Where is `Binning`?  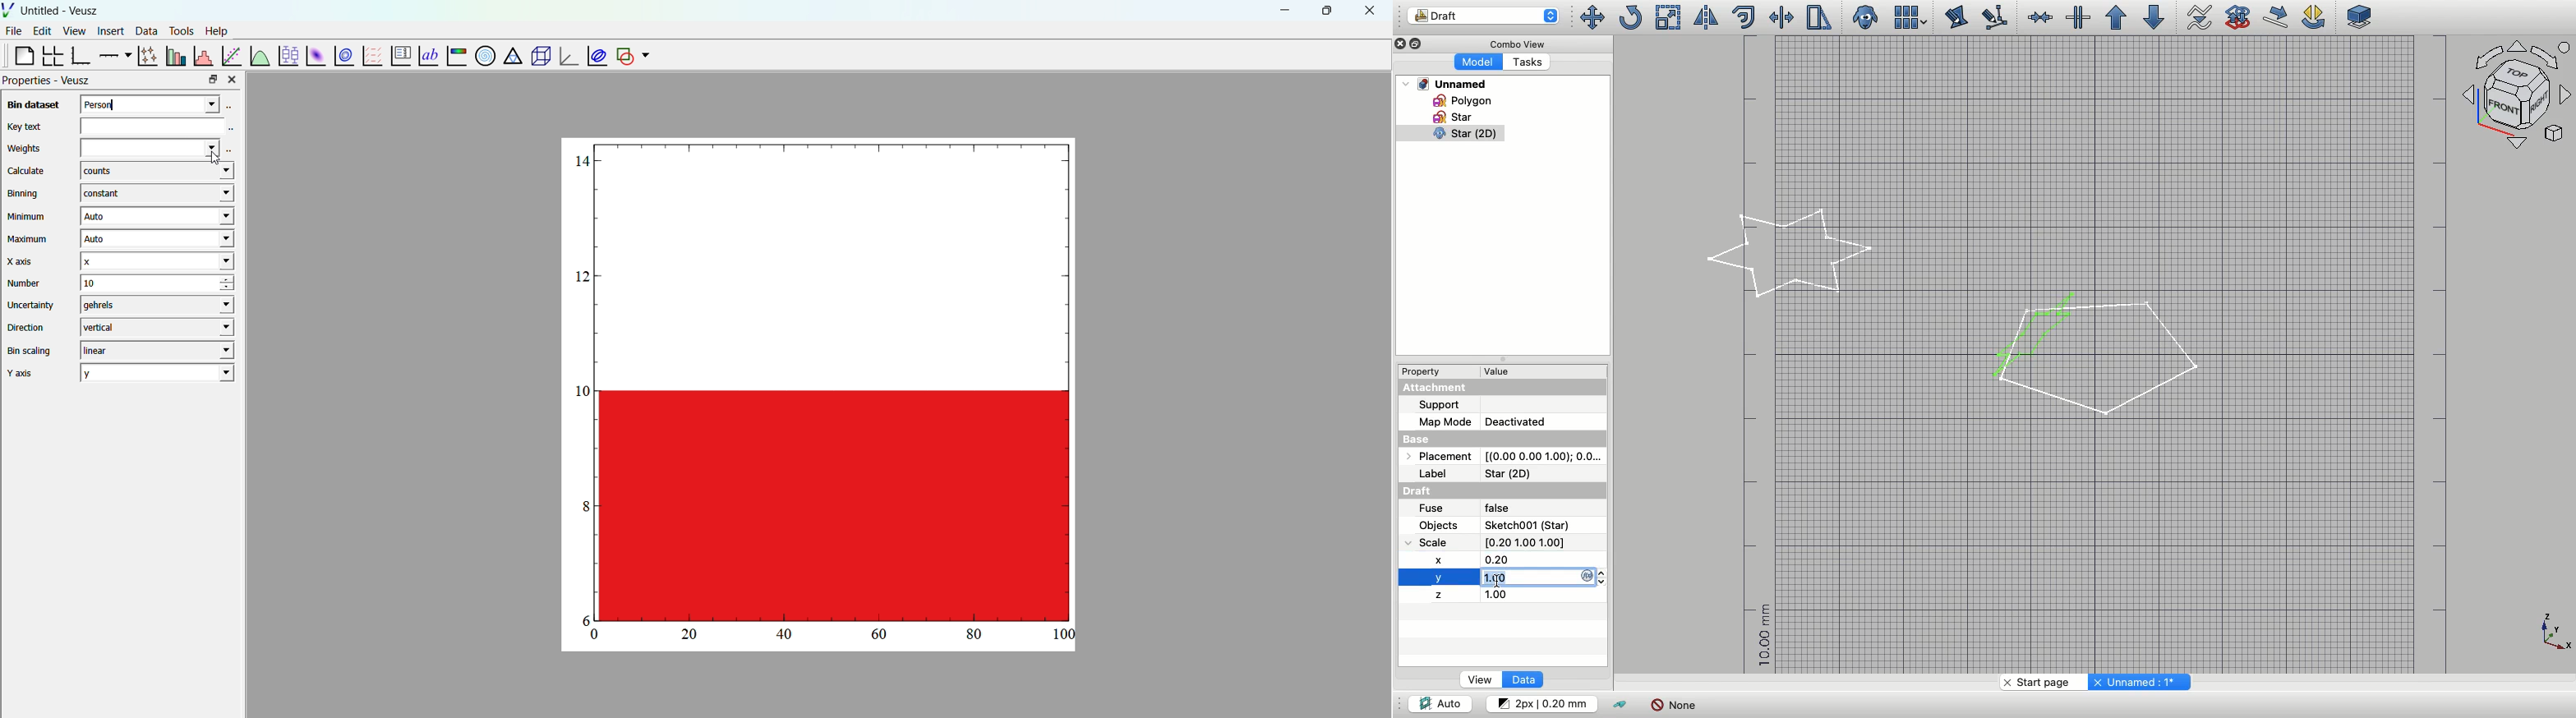 Binning is located at coordinates (25, 194).